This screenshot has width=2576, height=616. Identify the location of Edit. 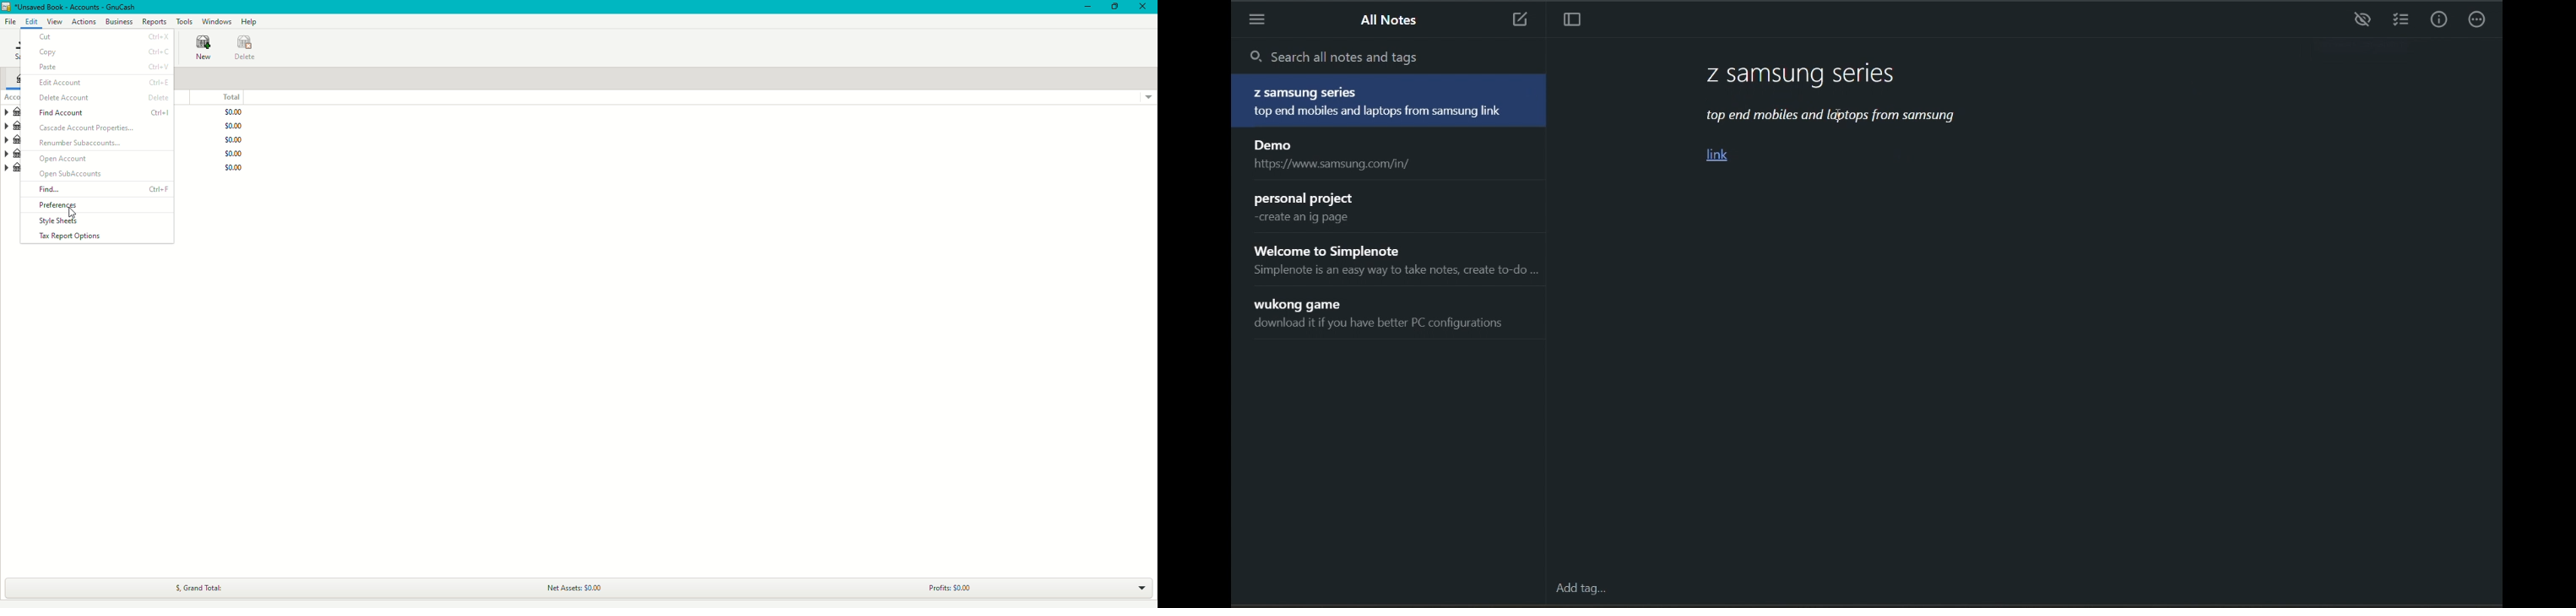
(33, 21).